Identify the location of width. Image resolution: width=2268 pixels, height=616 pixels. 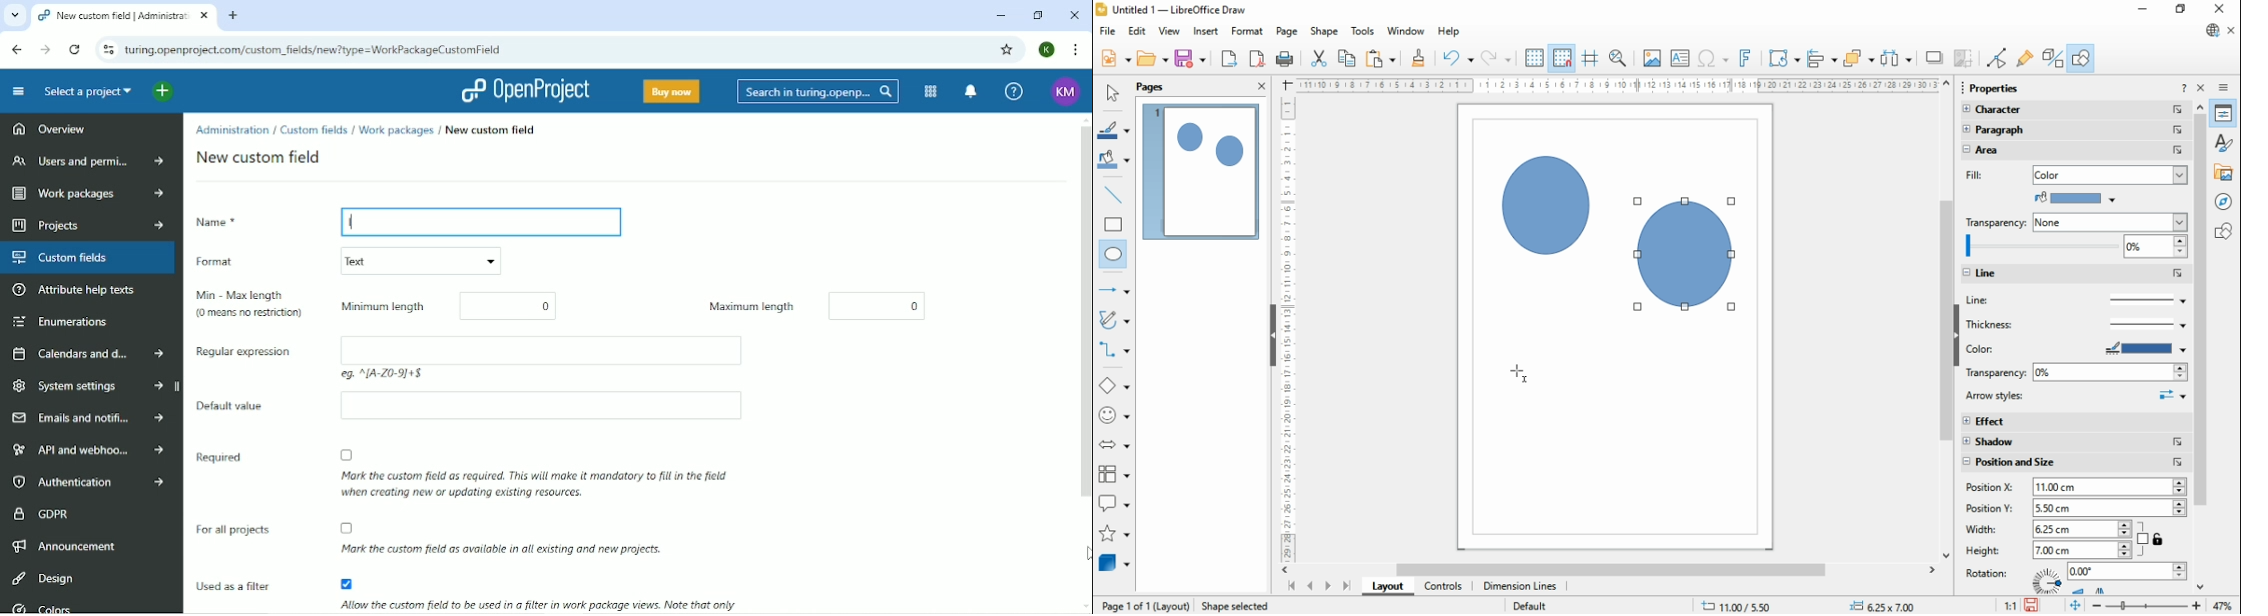
(1982, 529).